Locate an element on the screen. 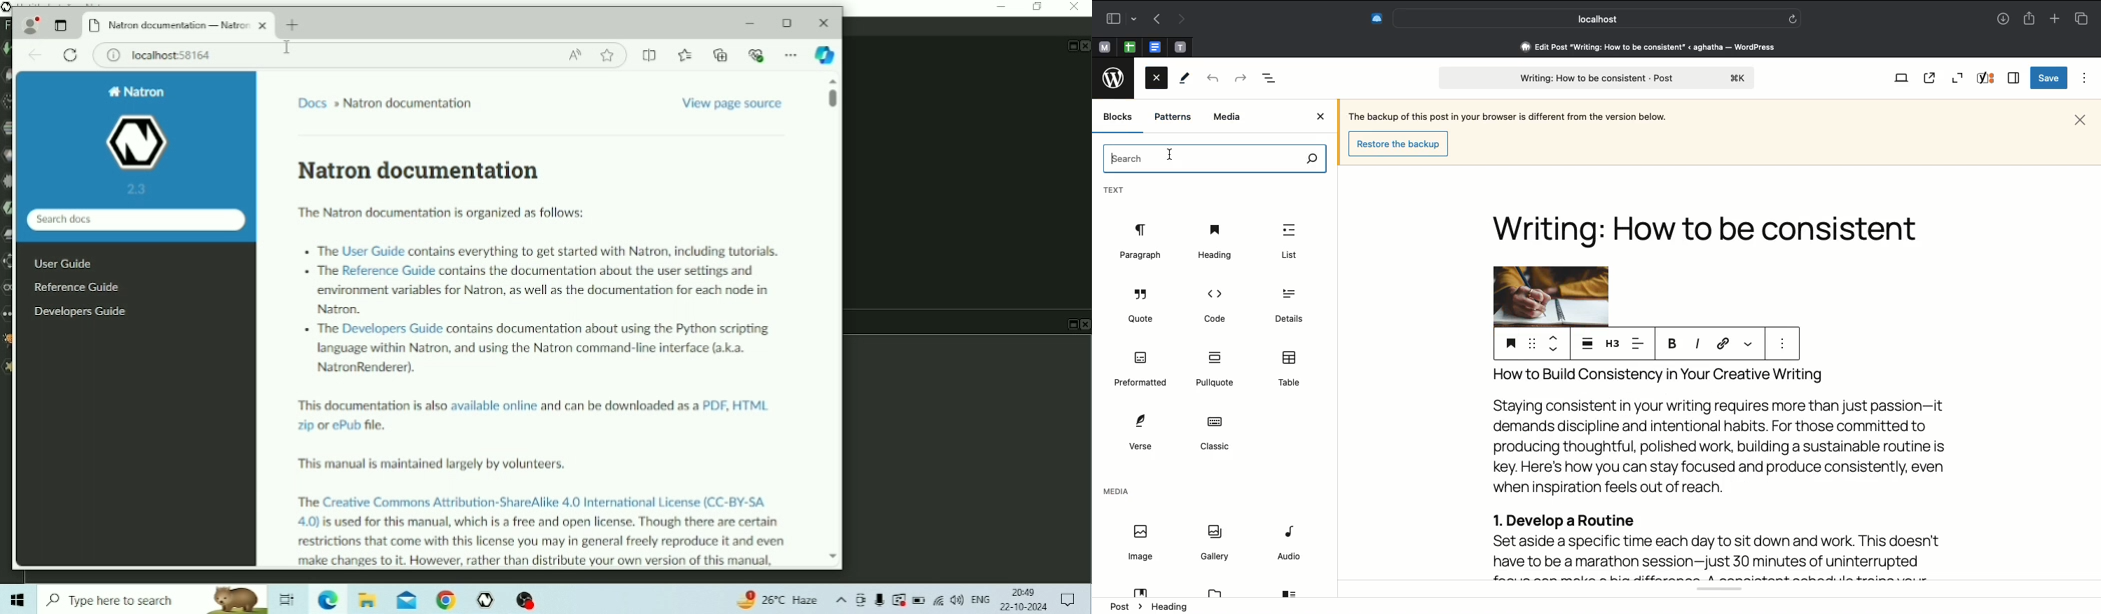  options is located at coordinates (1782, 344).